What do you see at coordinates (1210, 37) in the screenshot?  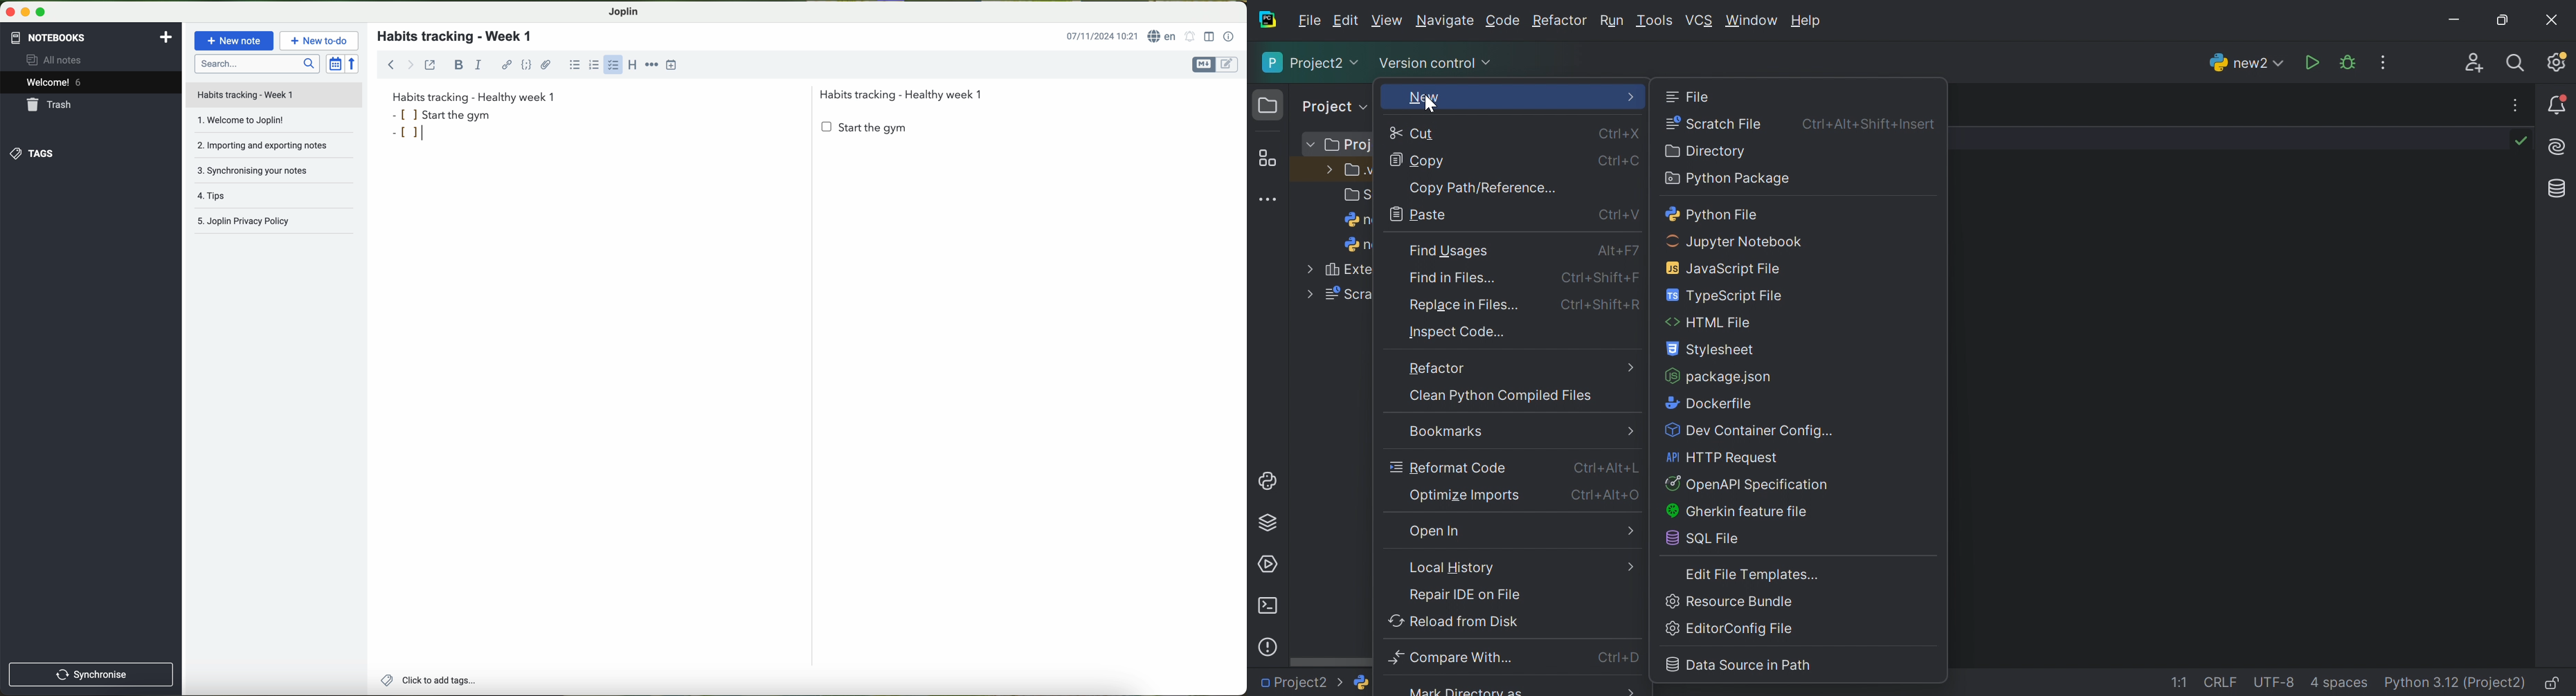 I see `toggle editor layout` at bounding box center [1210, 37].